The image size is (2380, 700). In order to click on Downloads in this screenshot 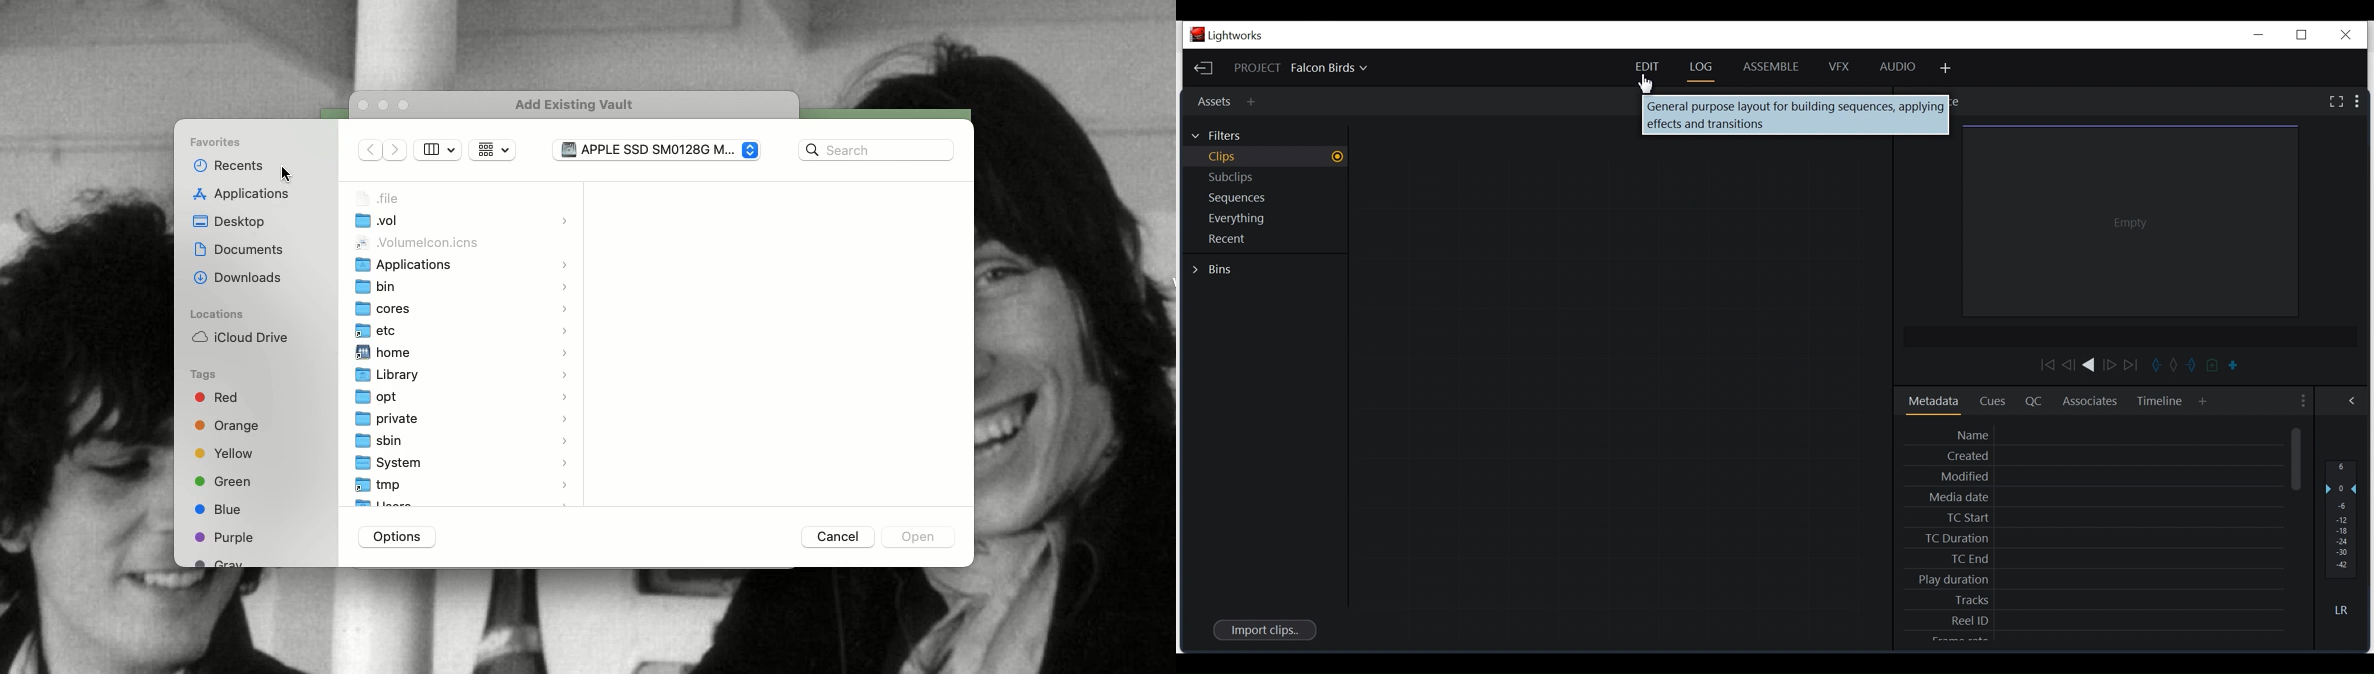, I will do `click(240, 276)`.